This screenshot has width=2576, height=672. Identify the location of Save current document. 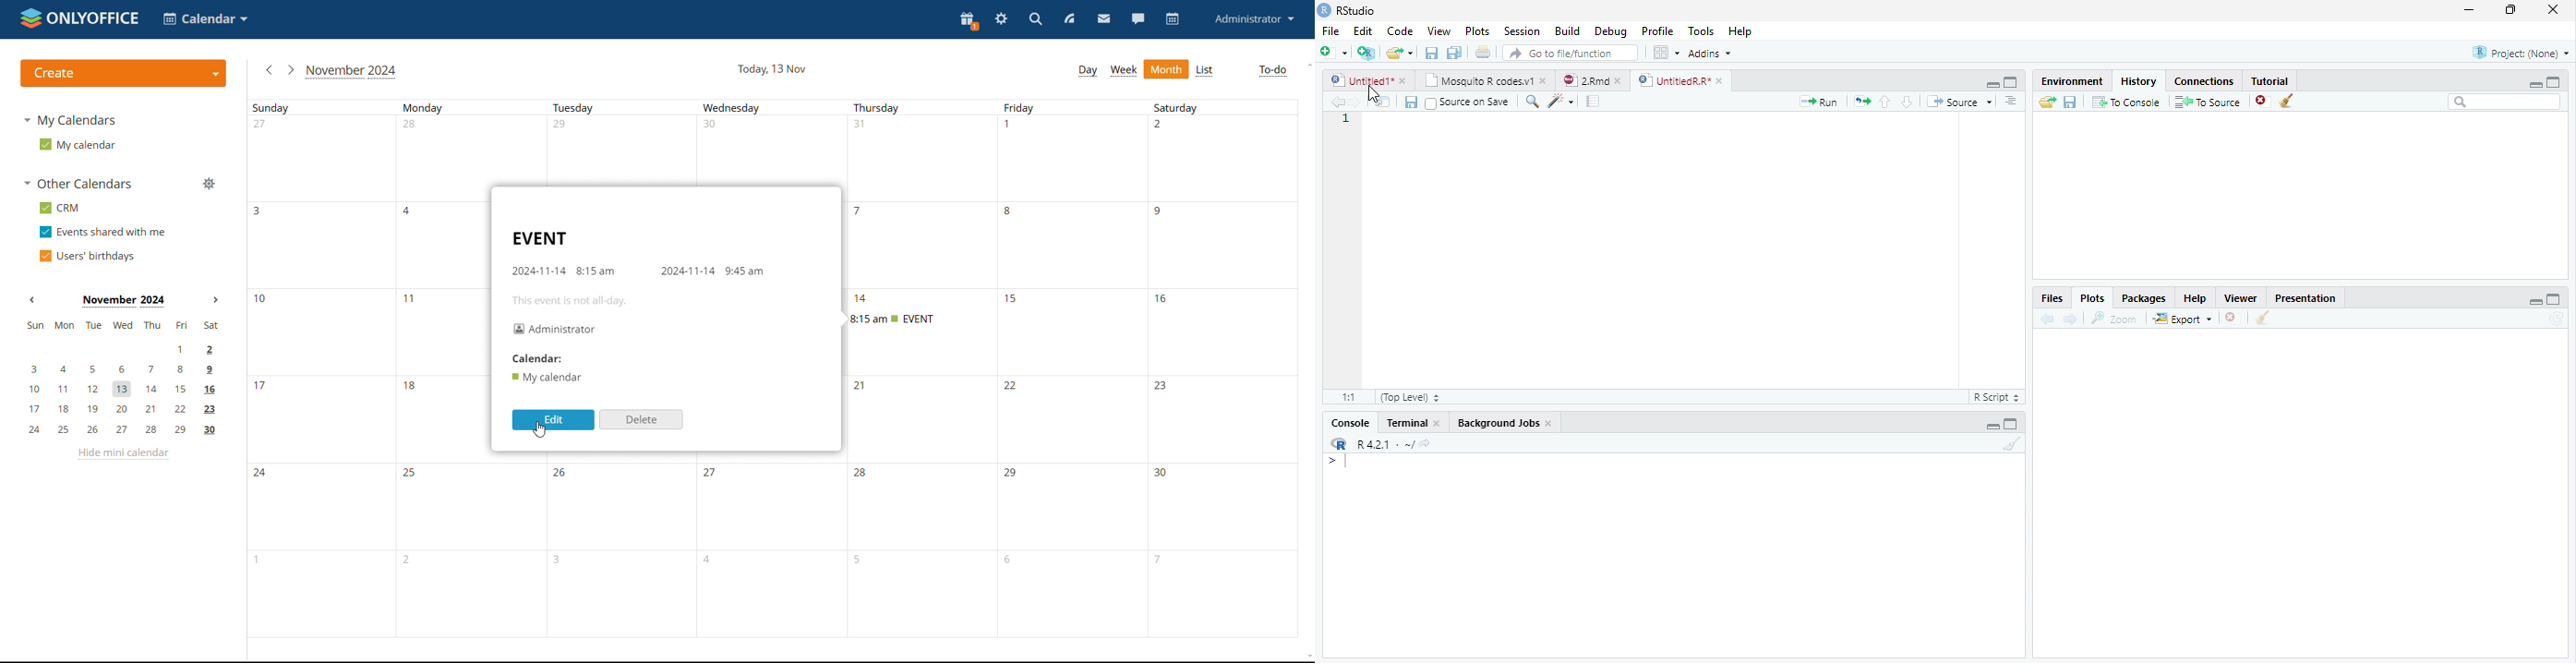
(1432, 53).